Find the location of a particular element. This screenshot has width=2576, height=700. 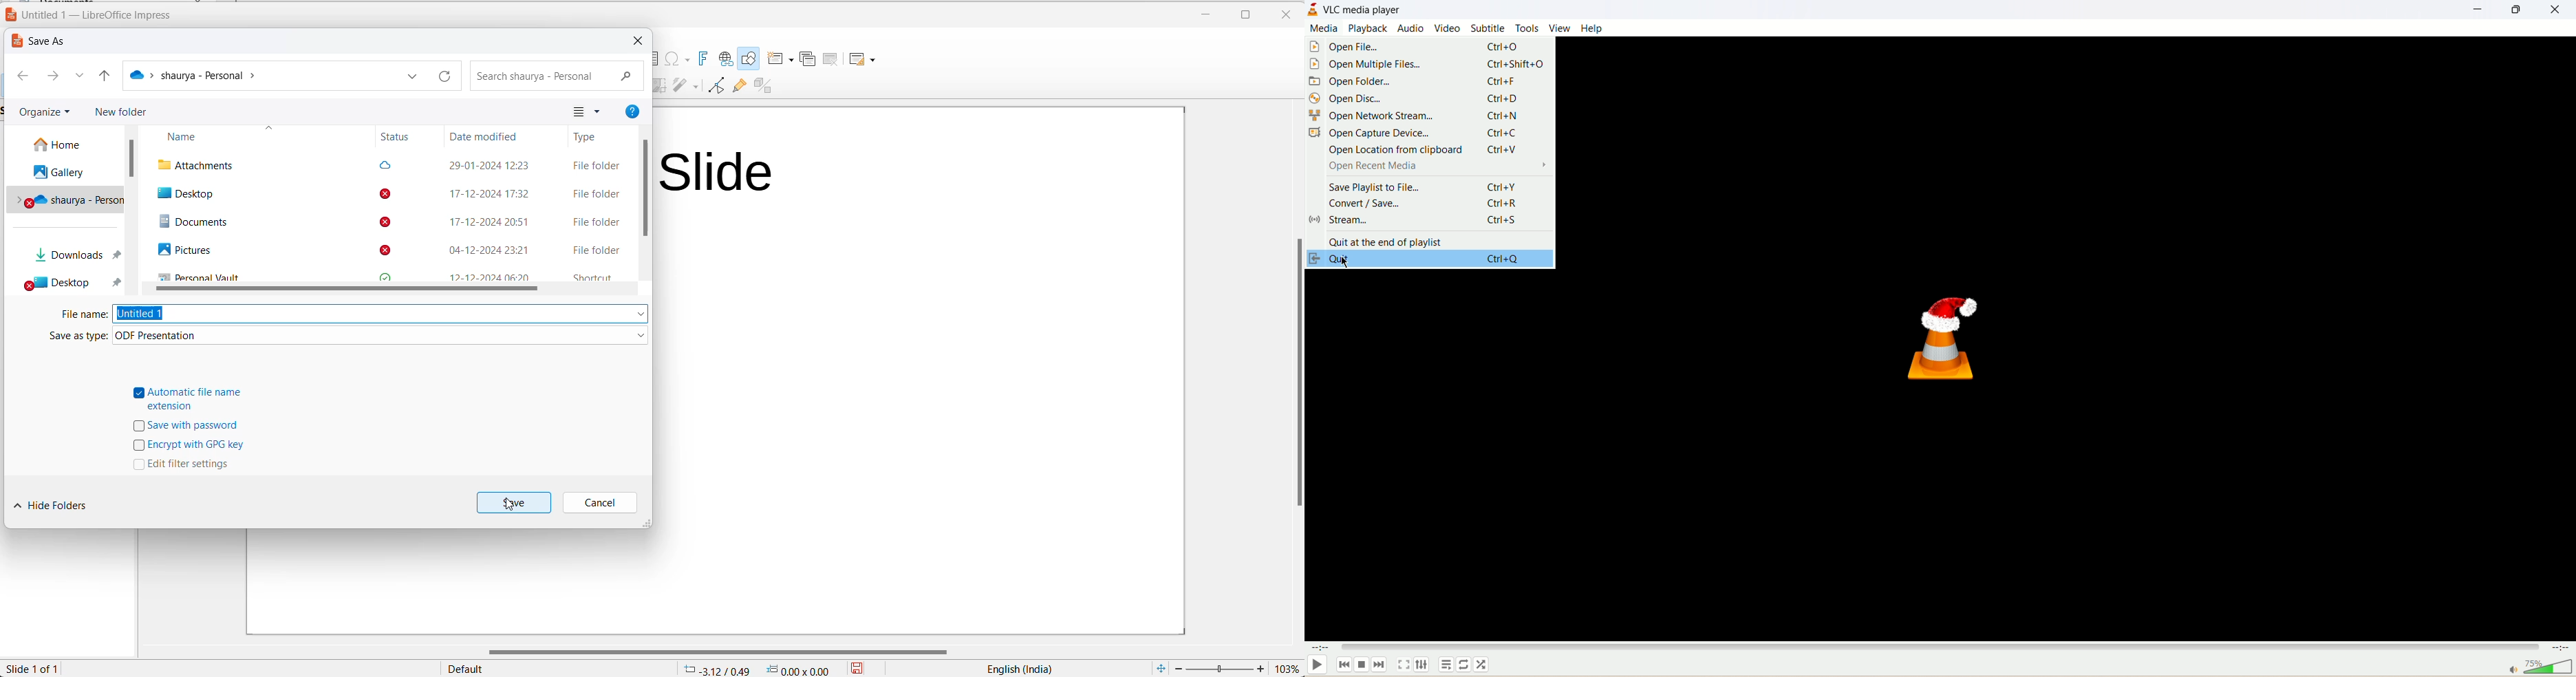

SCROLLBAR is located at coordinates (353, 289).